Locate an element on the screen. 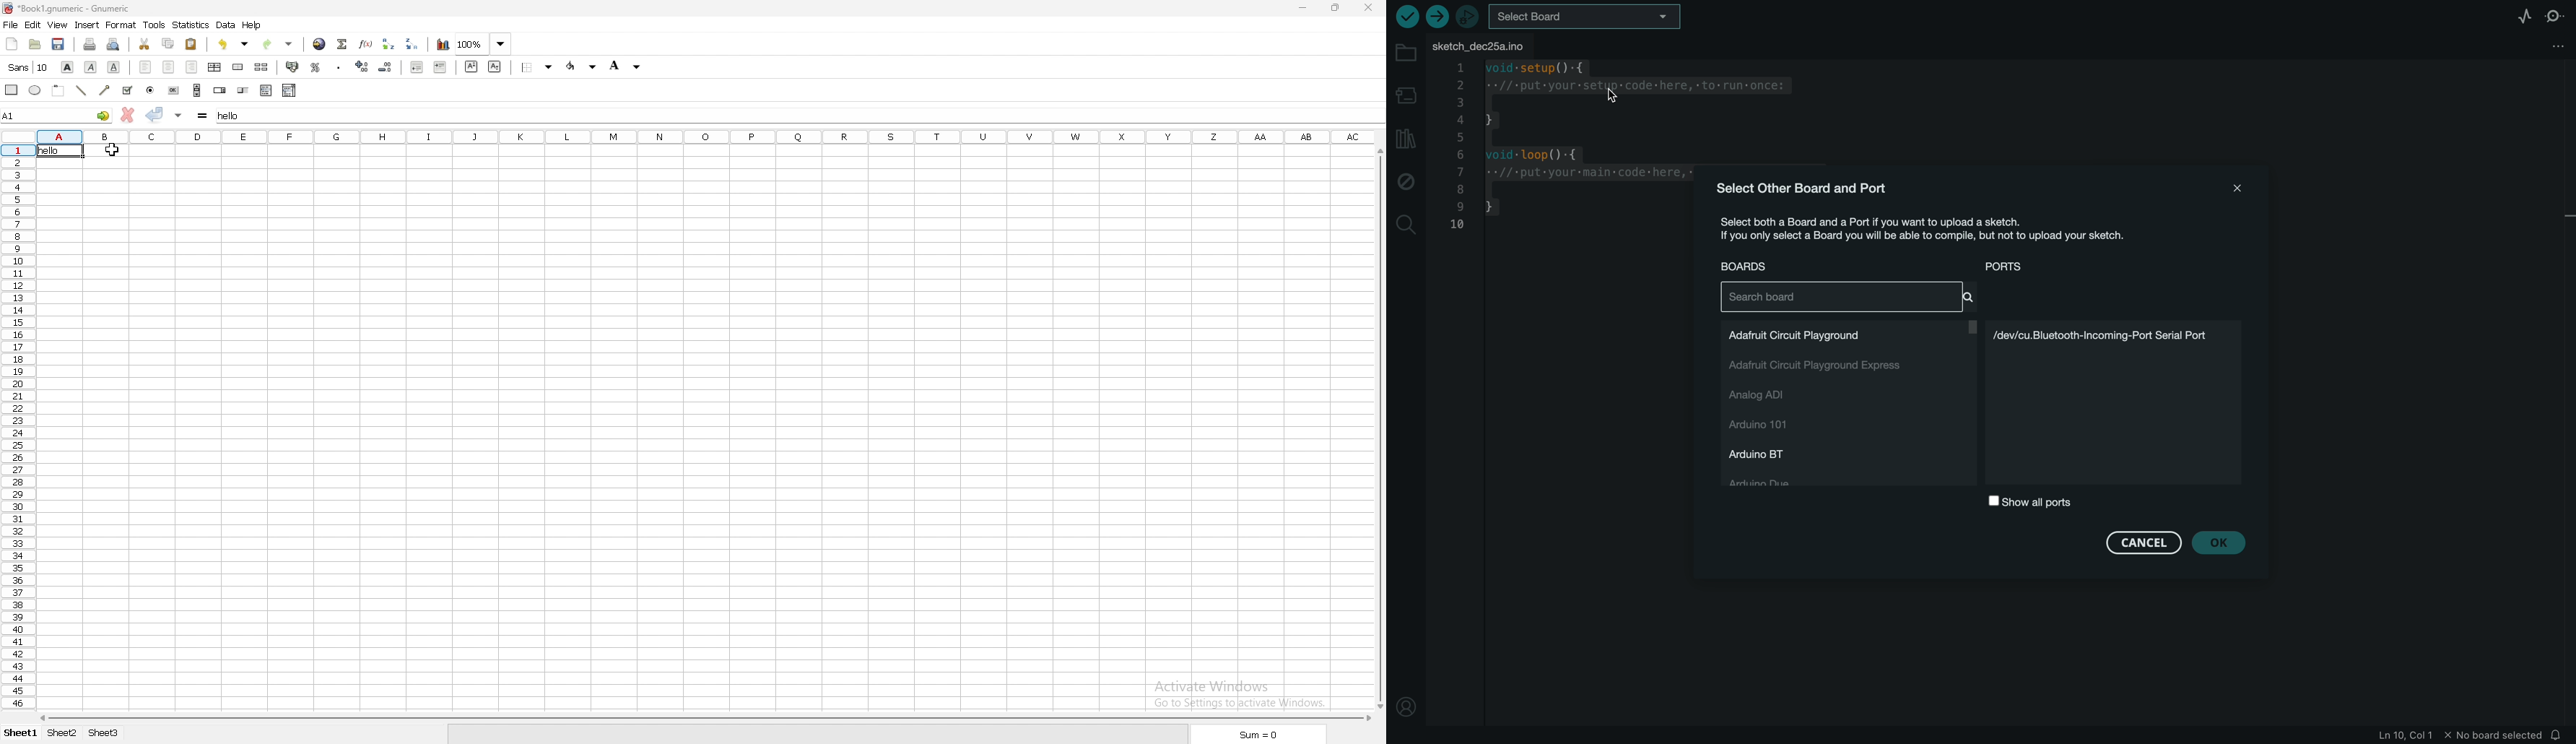 This screenshot has height=756, width=2576. save is located at coordinates (60, 45).